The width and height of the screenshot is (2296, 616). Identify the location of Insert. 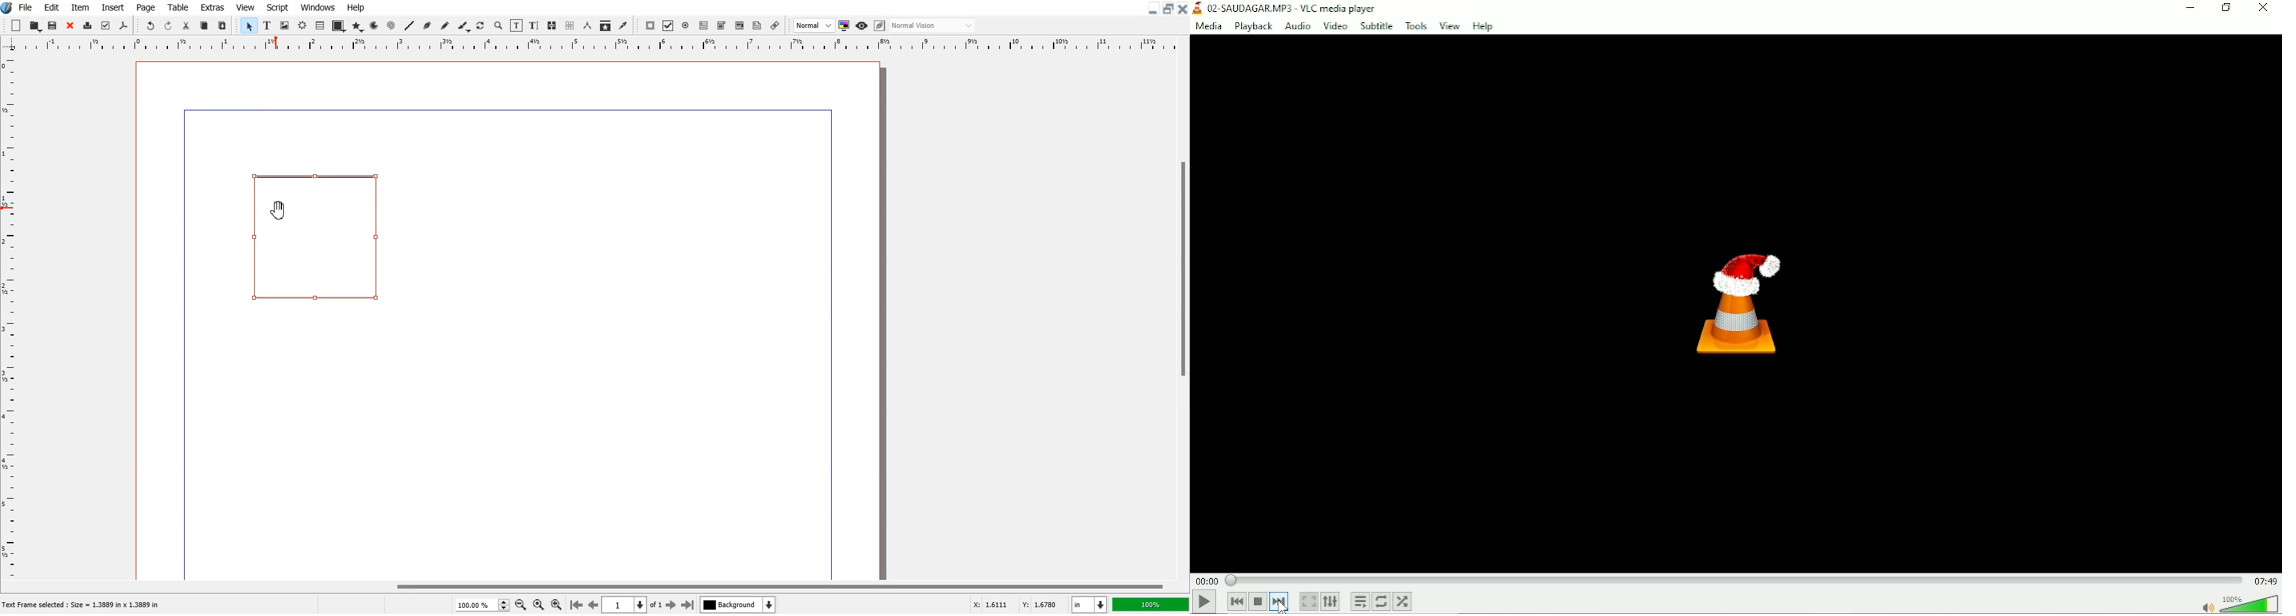
(112, 7).